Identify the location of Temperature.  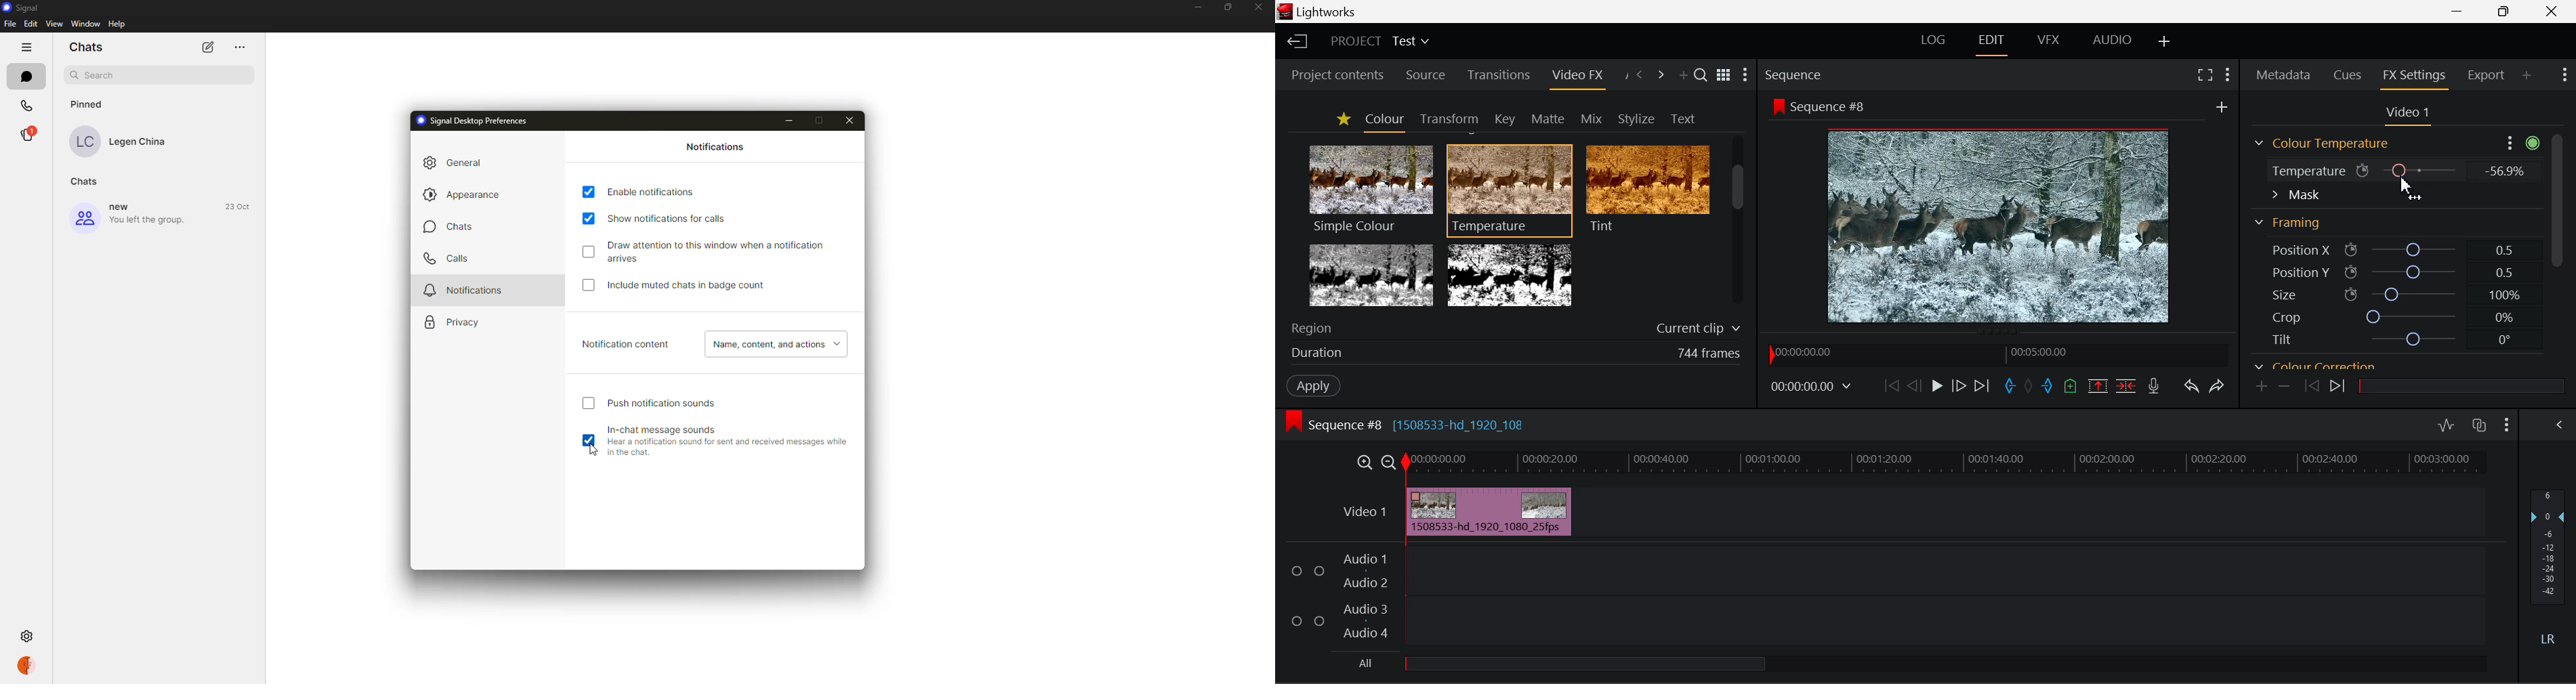
(2422, 169).